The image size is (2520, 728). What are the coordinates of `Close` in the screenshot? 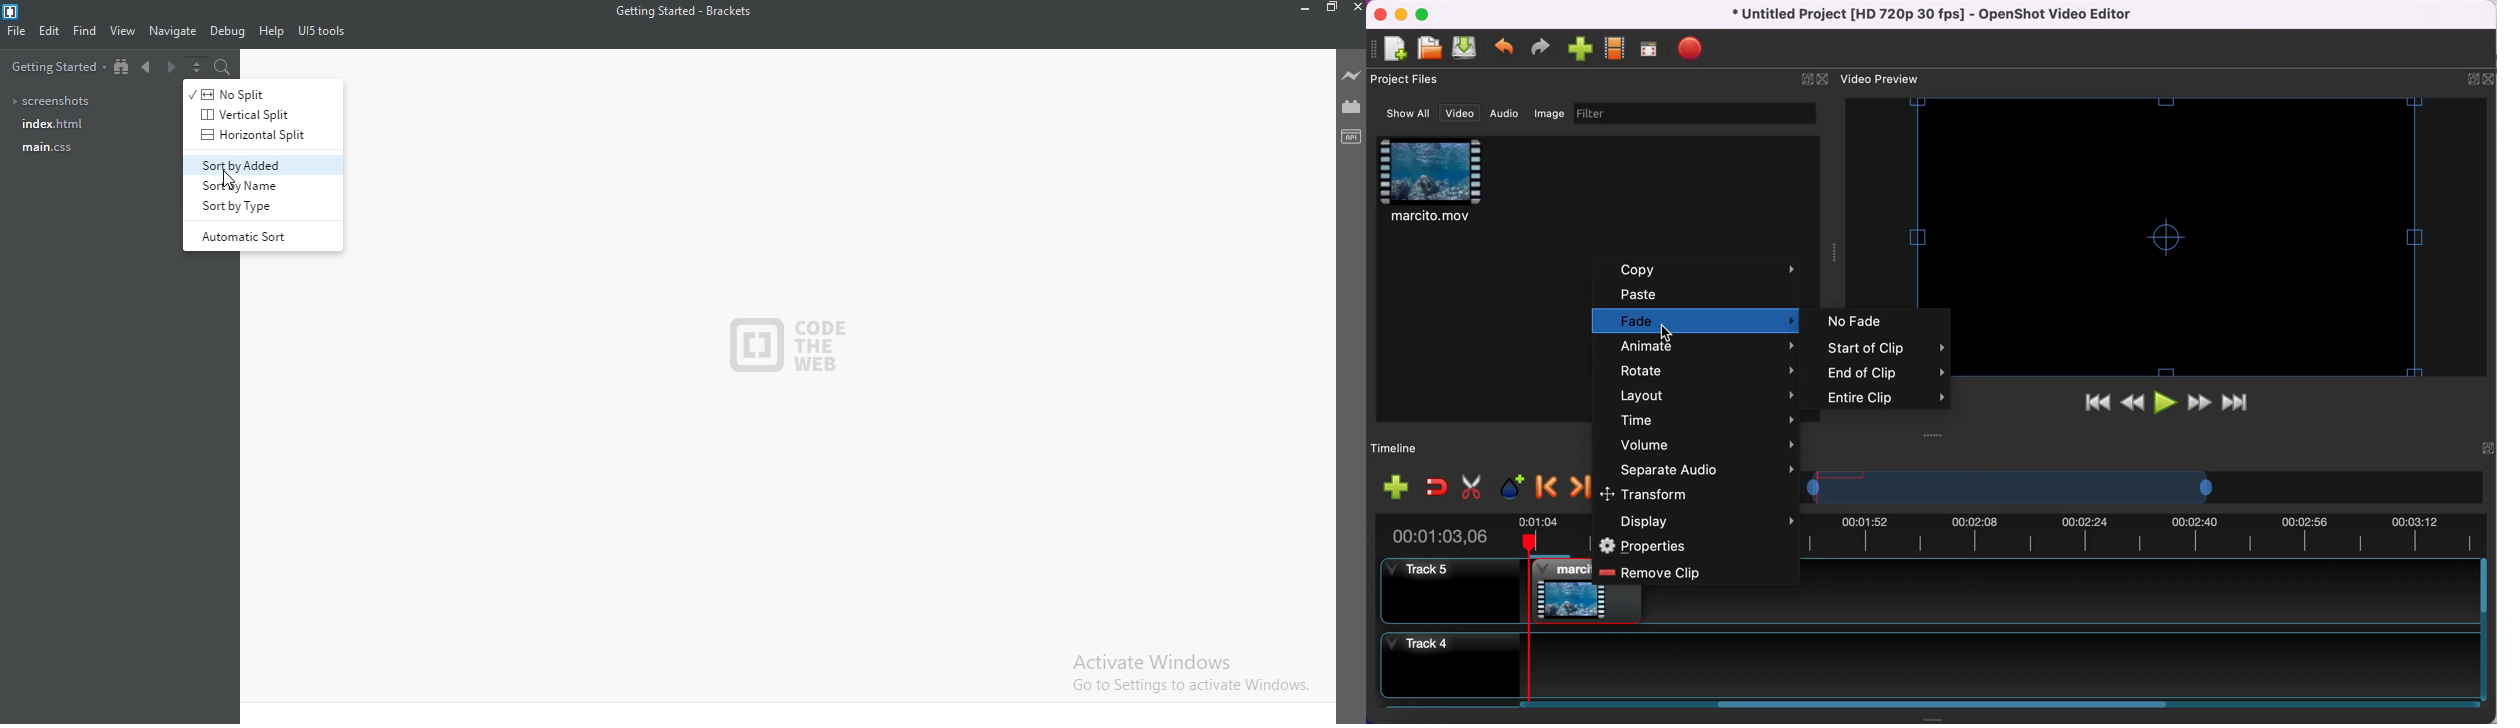 It's located at (1356, 7).